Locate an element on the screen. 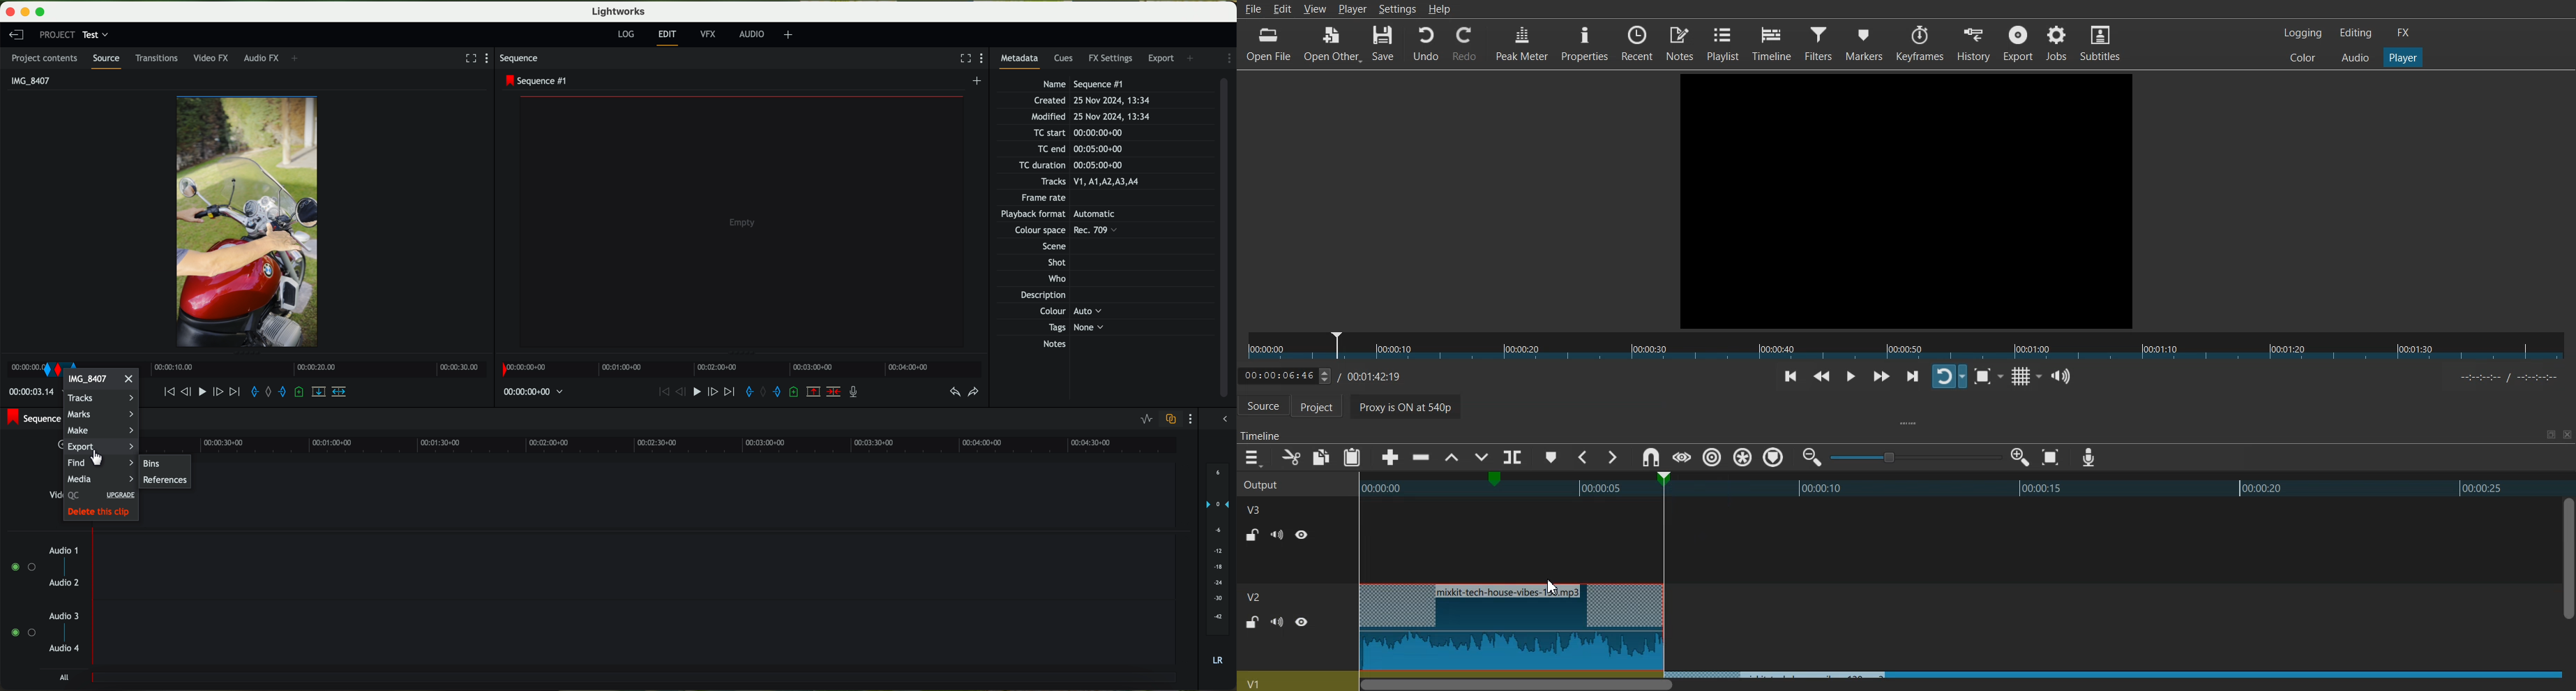 This screenshot has width=2576, height=700. add an out mark is located at coordinates (282, 394).